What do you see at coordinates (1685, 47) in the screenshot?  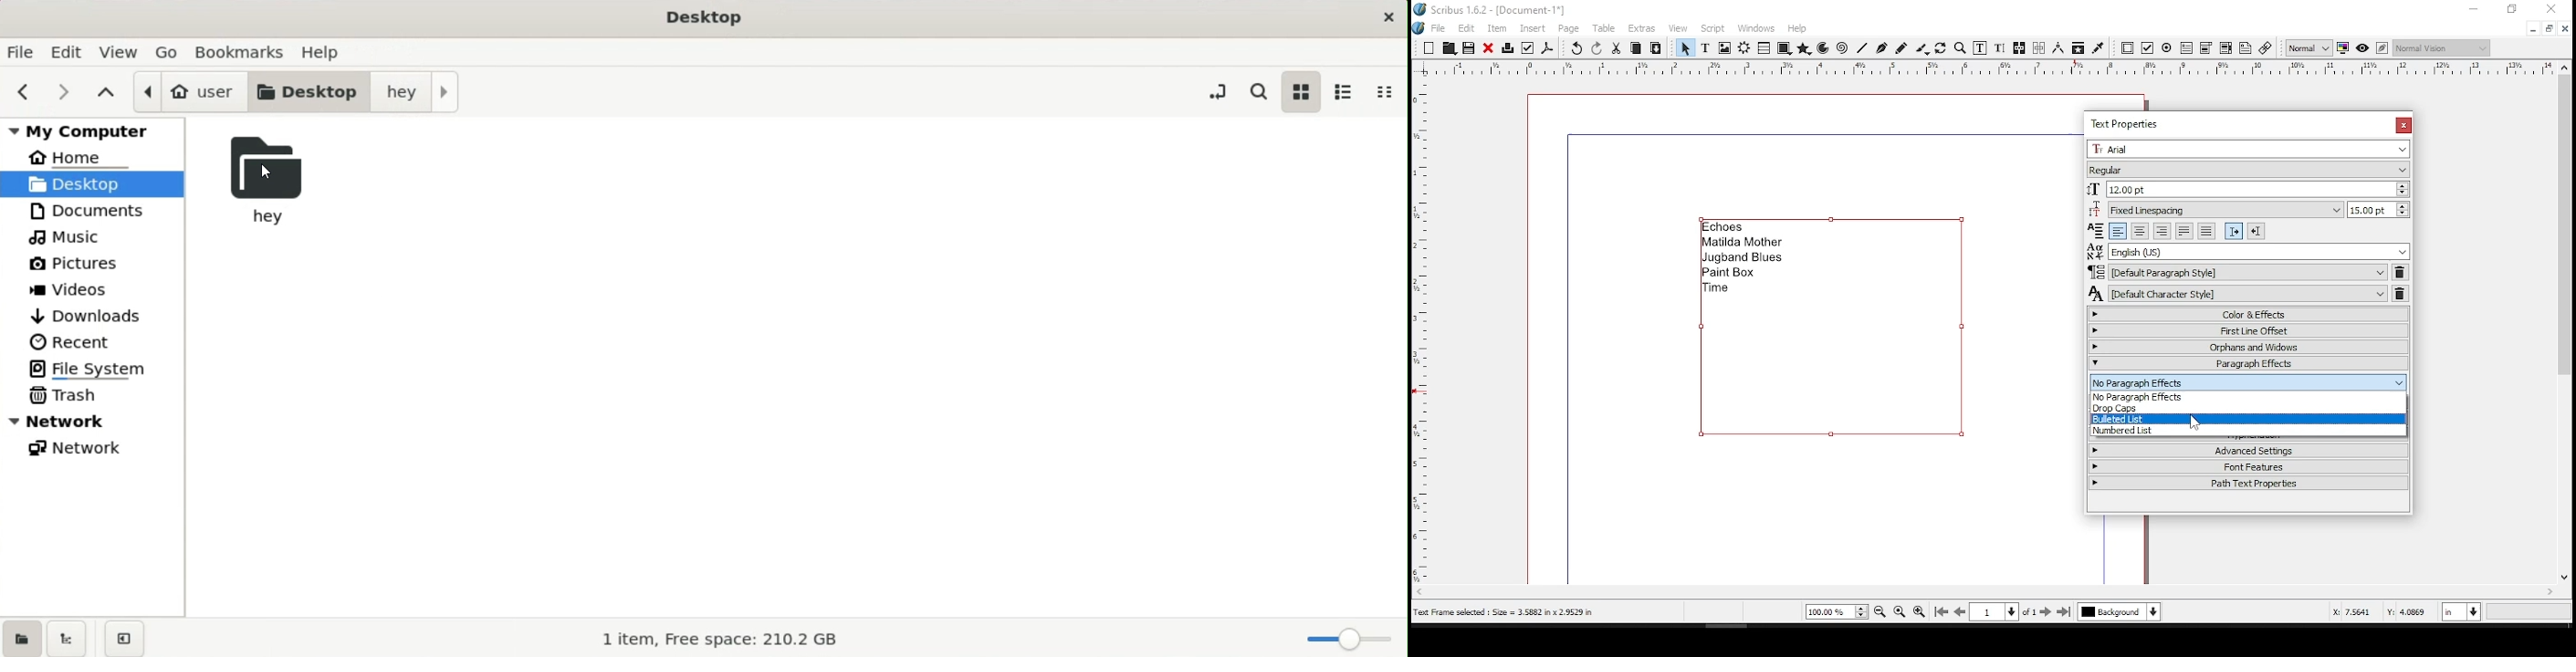 I see `select item` at bounding box center [1685, 47].